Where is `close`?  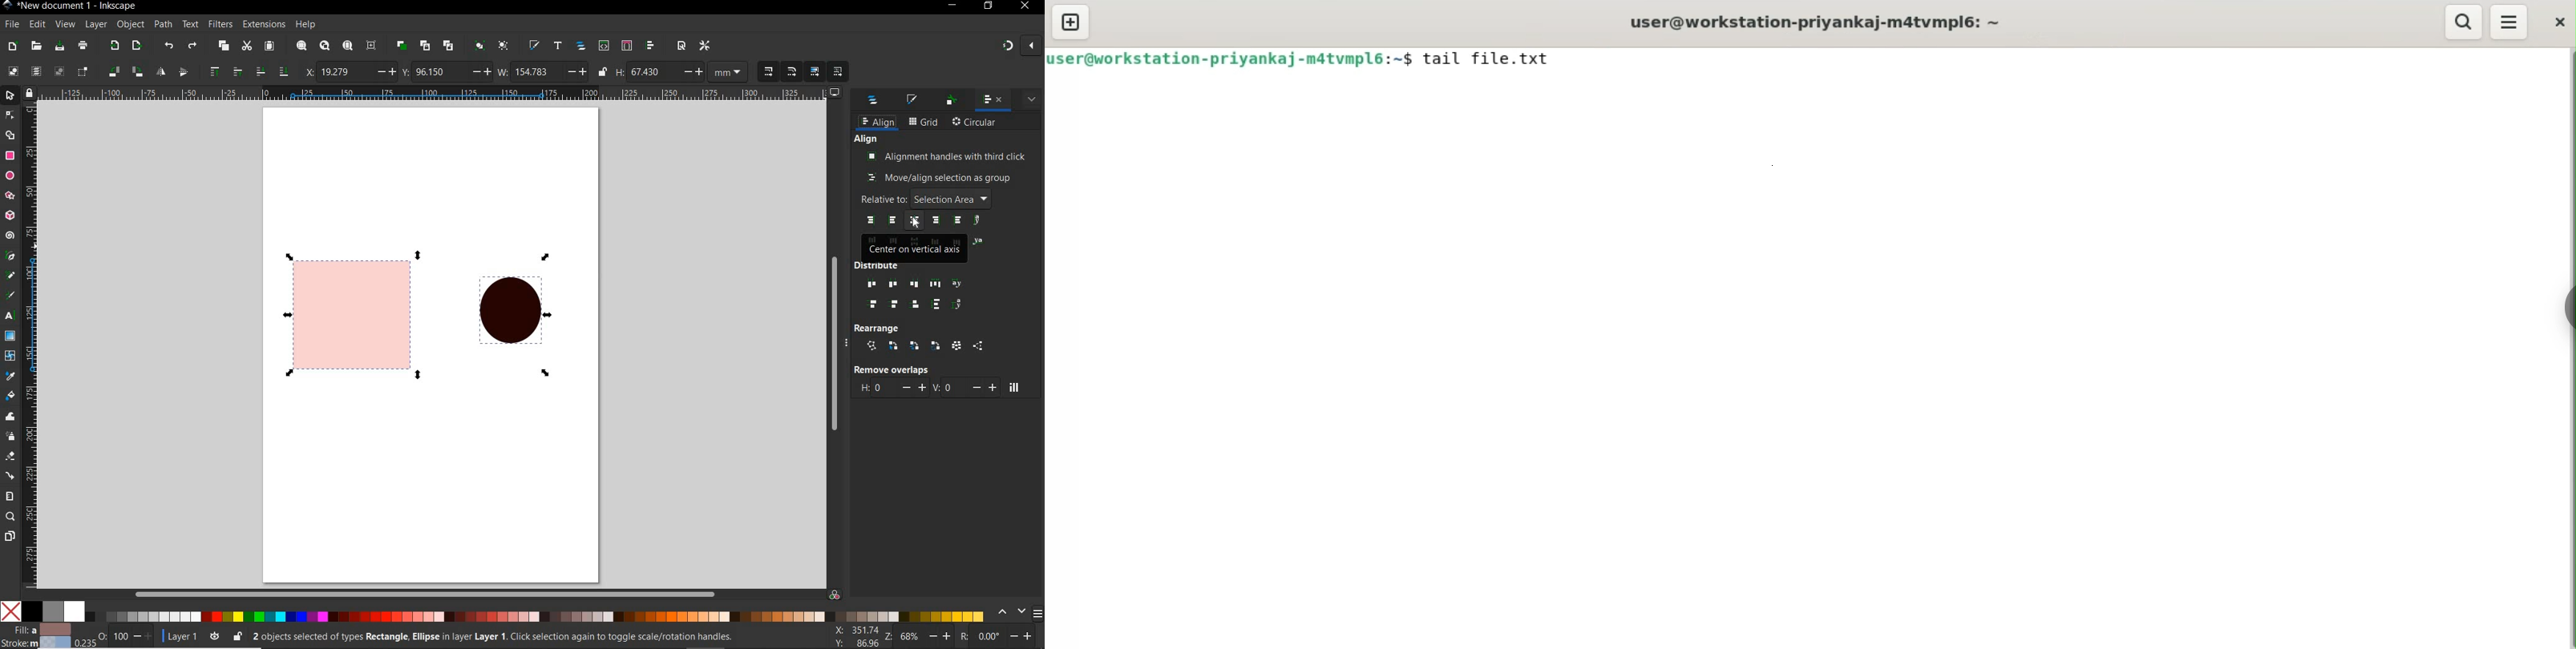 close is located at coordinates (1024, 6).